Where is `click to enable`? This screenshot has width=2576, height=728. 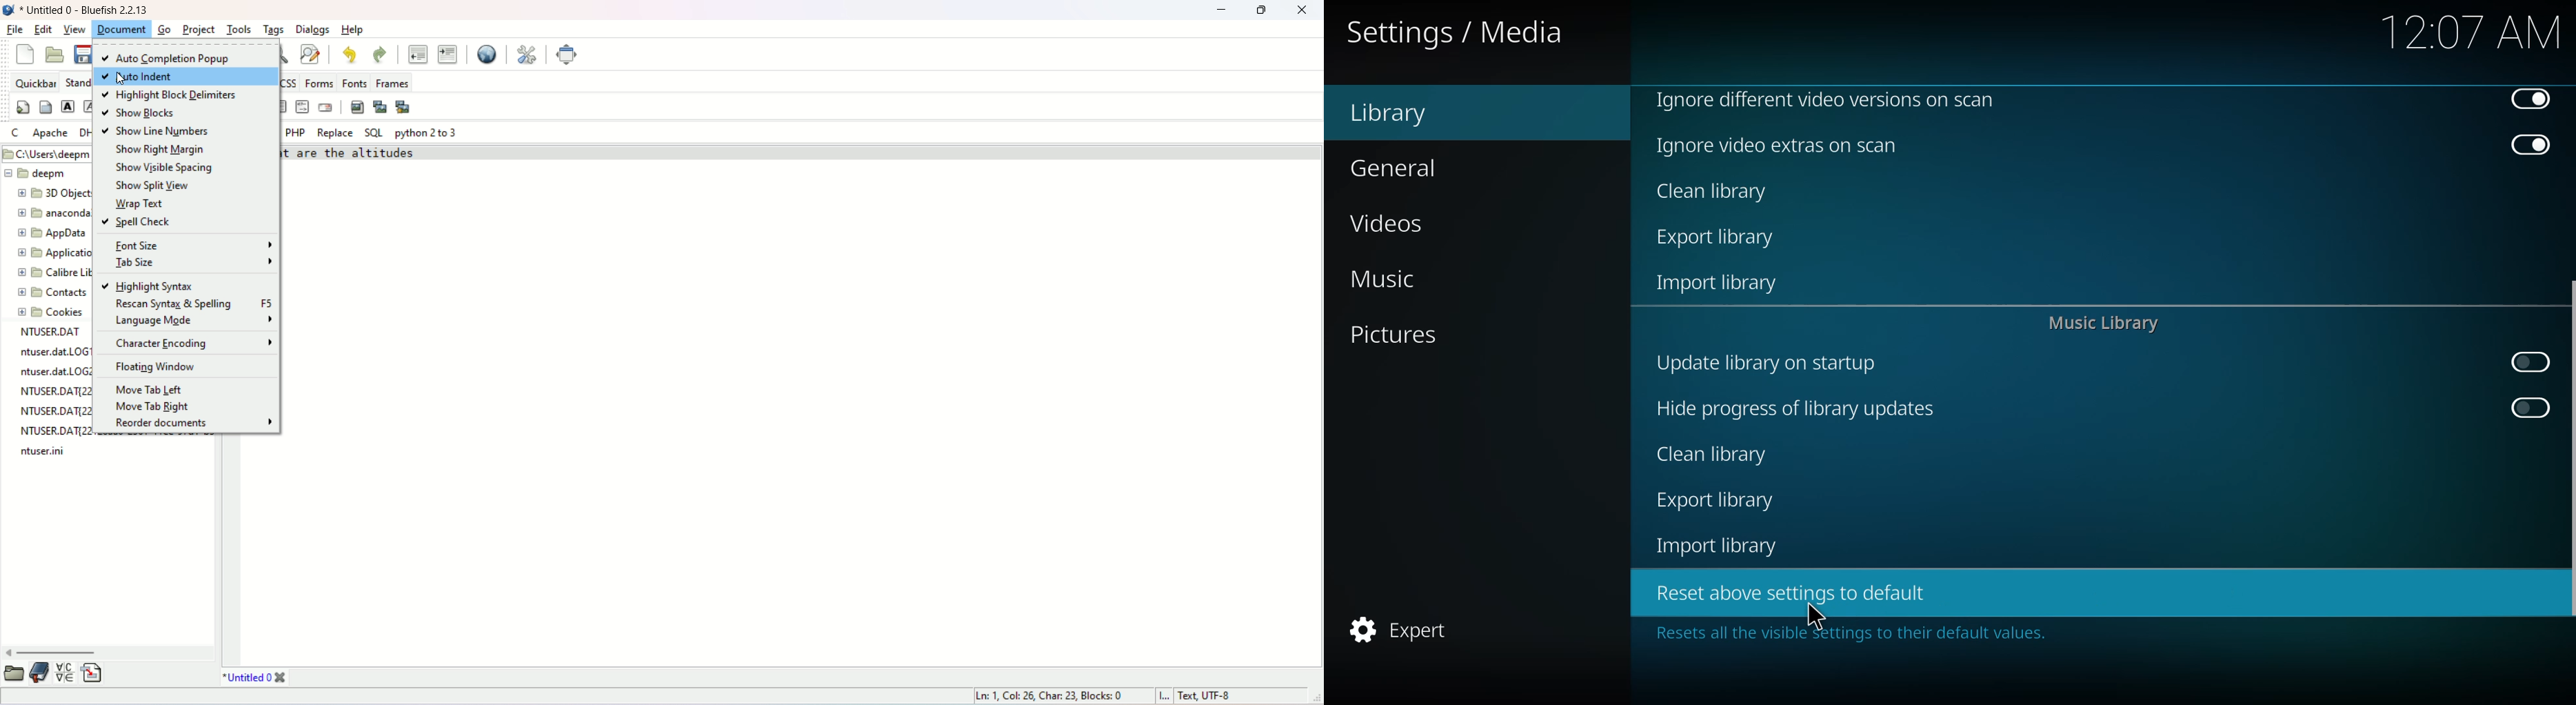
click to enable is located at coordinates (2527, 362).